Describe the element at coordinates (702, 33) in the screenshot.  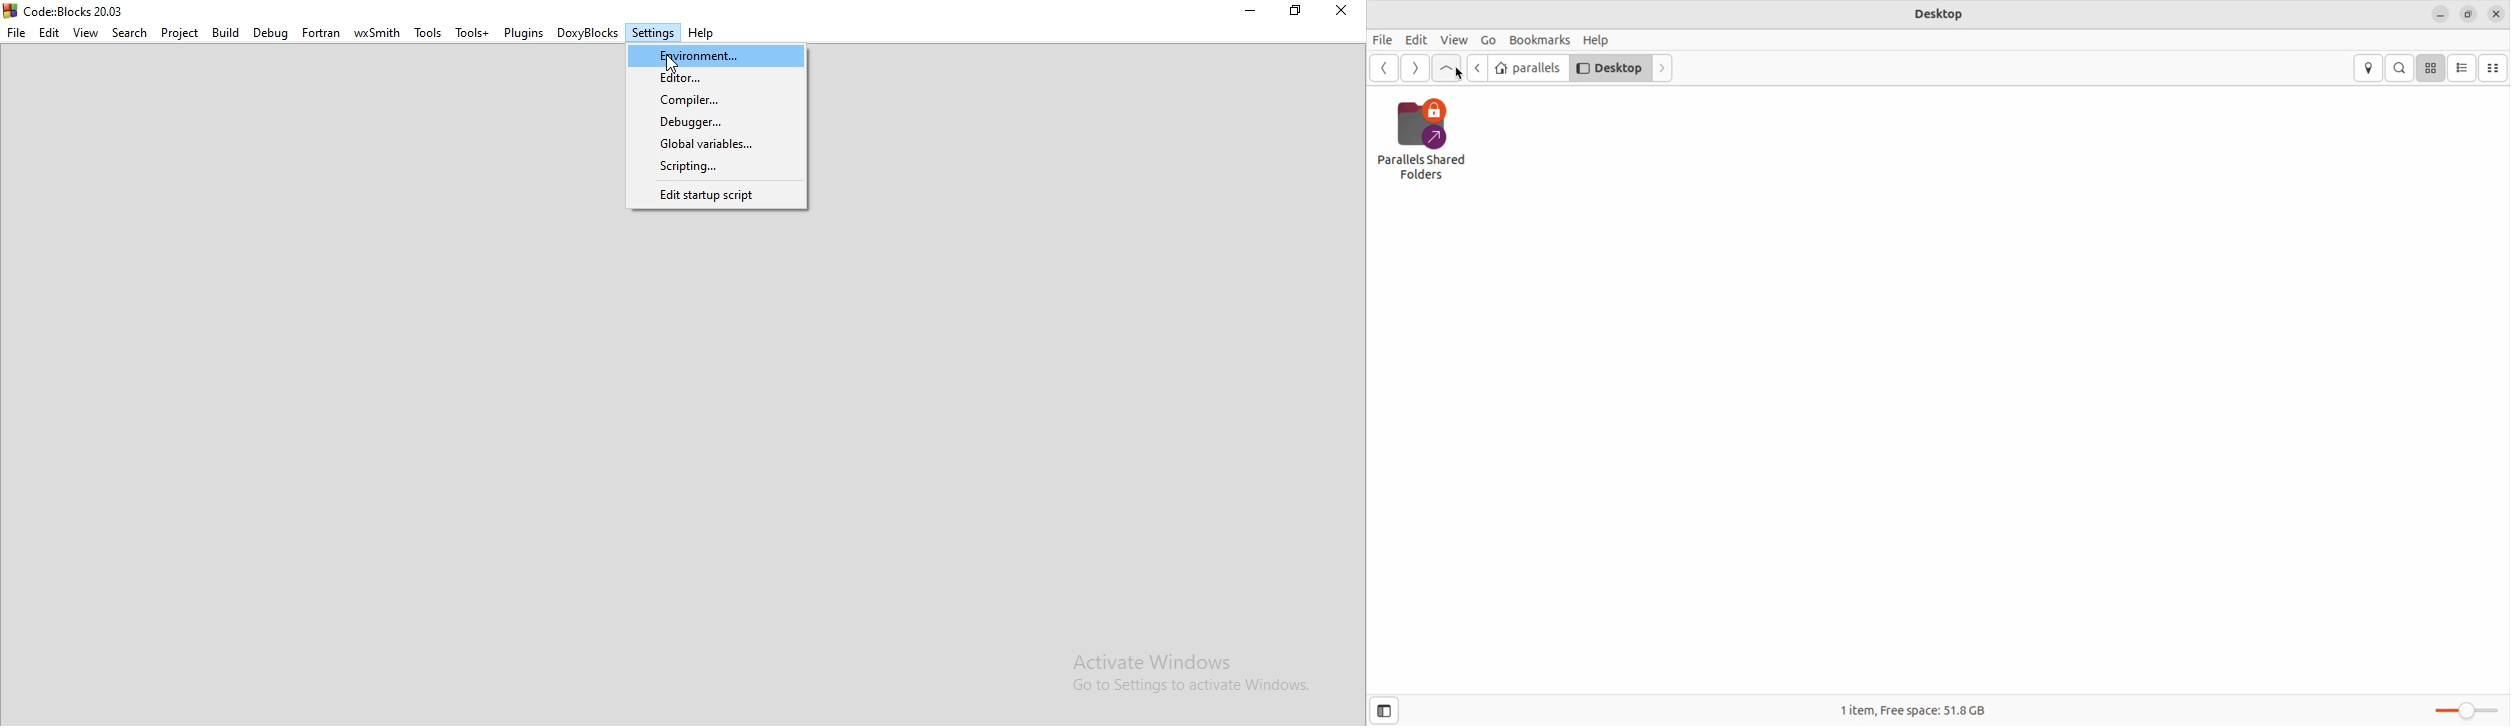
I see `Help` at that location.